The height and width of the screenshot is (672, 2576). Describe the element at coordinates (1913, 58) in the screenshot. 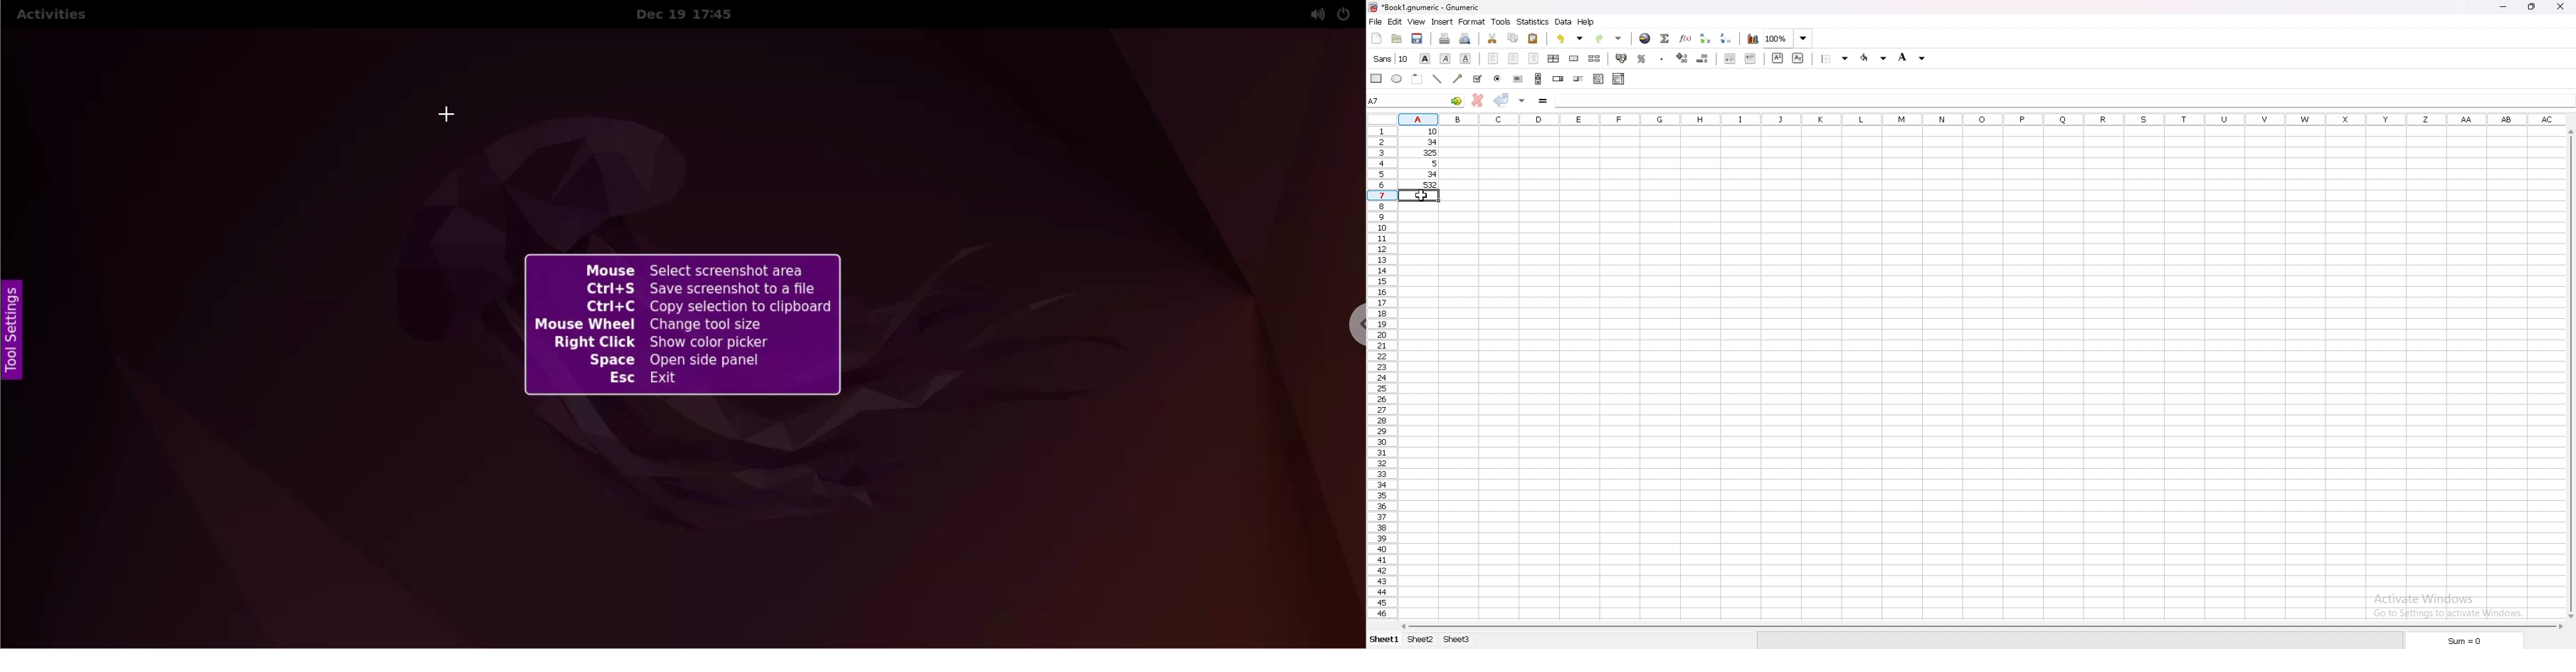

I see `background` at that location.